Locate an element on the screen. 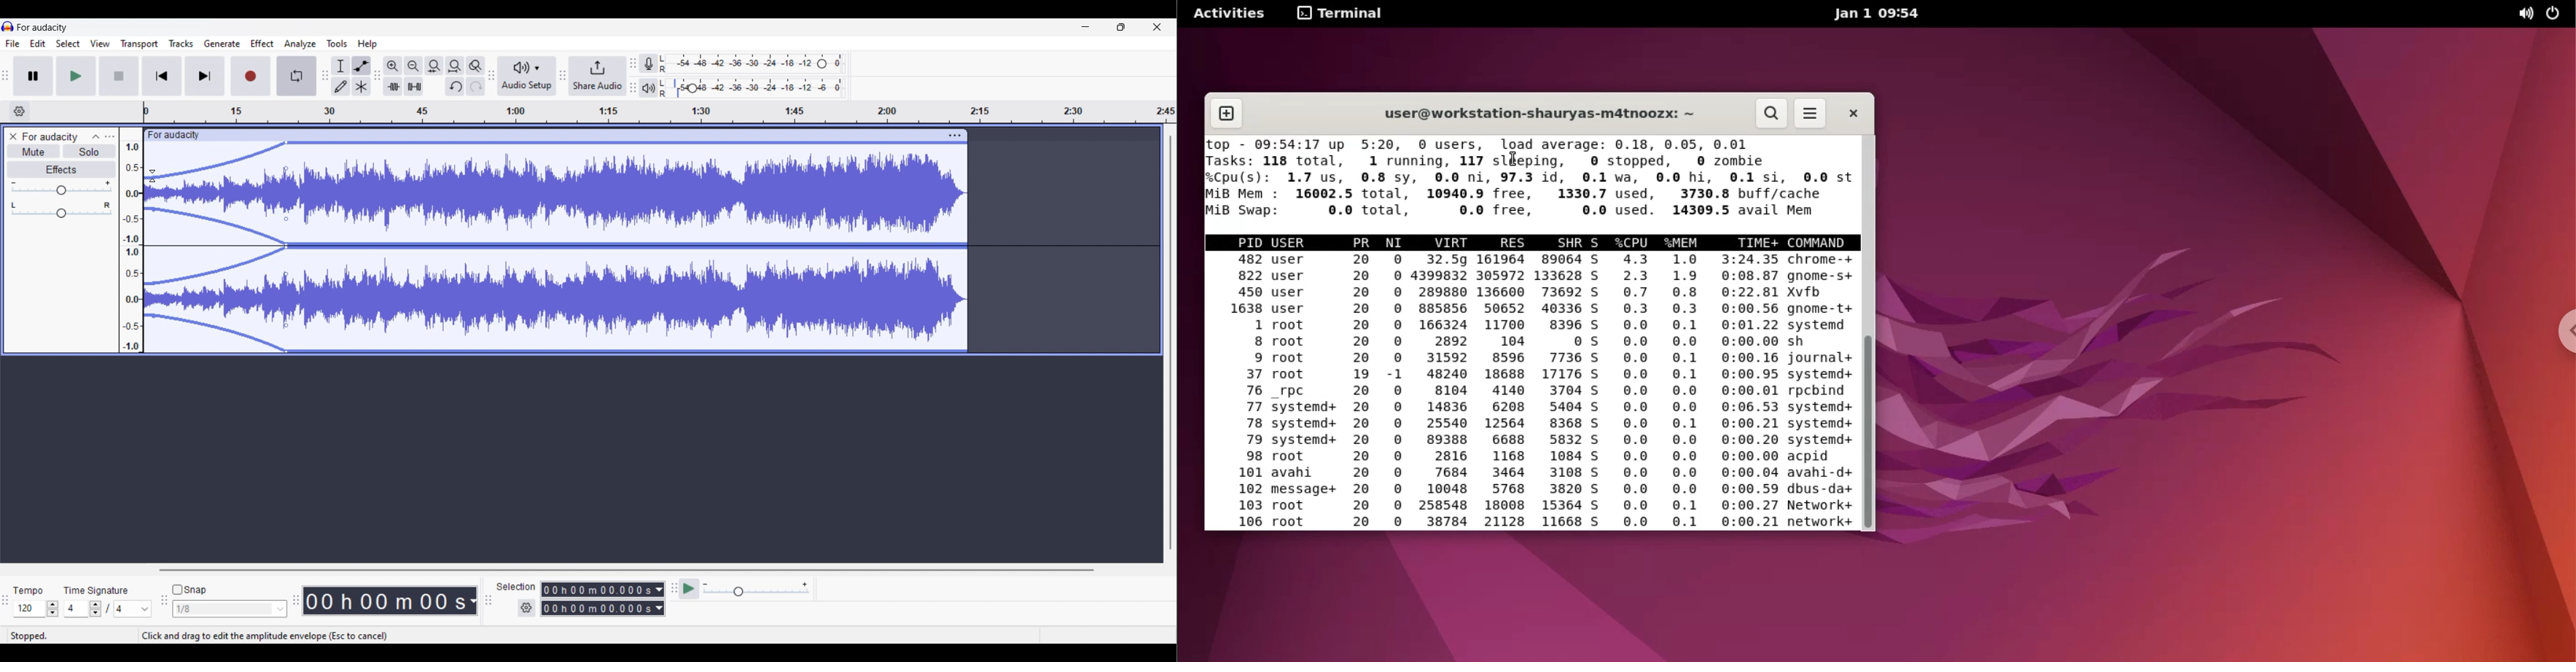  Settings is located at coordinates (527, 608).